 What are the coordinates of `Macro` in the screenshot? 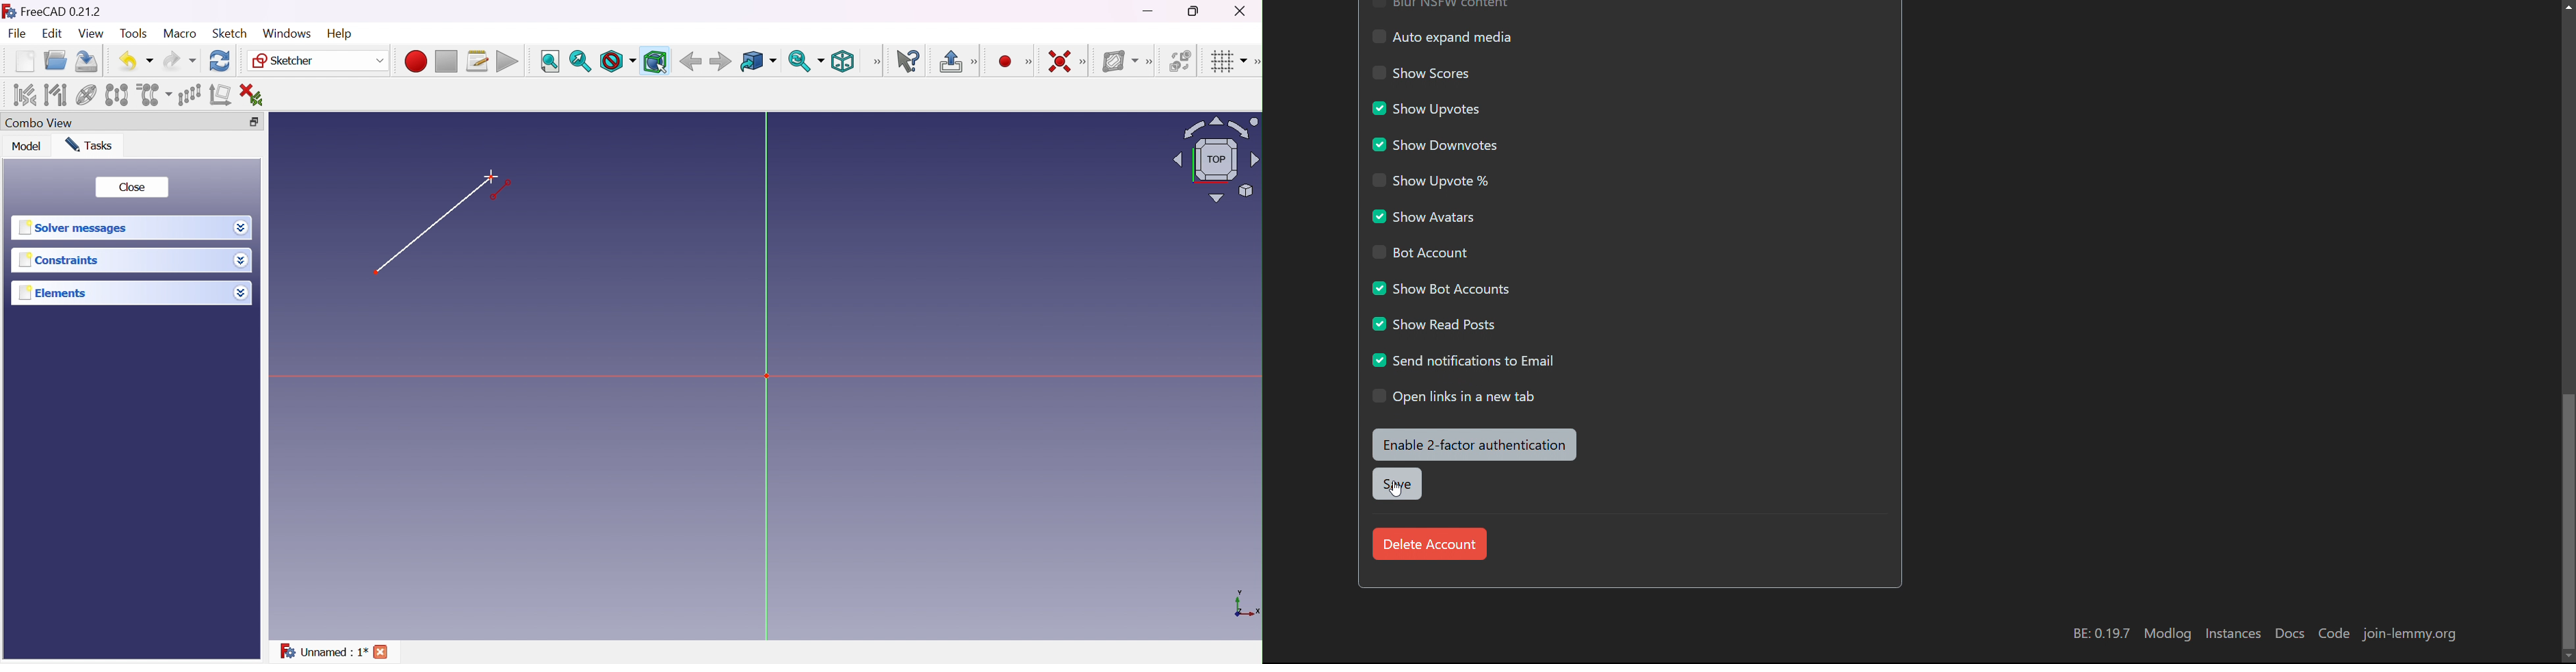 It's located at (179, 34).